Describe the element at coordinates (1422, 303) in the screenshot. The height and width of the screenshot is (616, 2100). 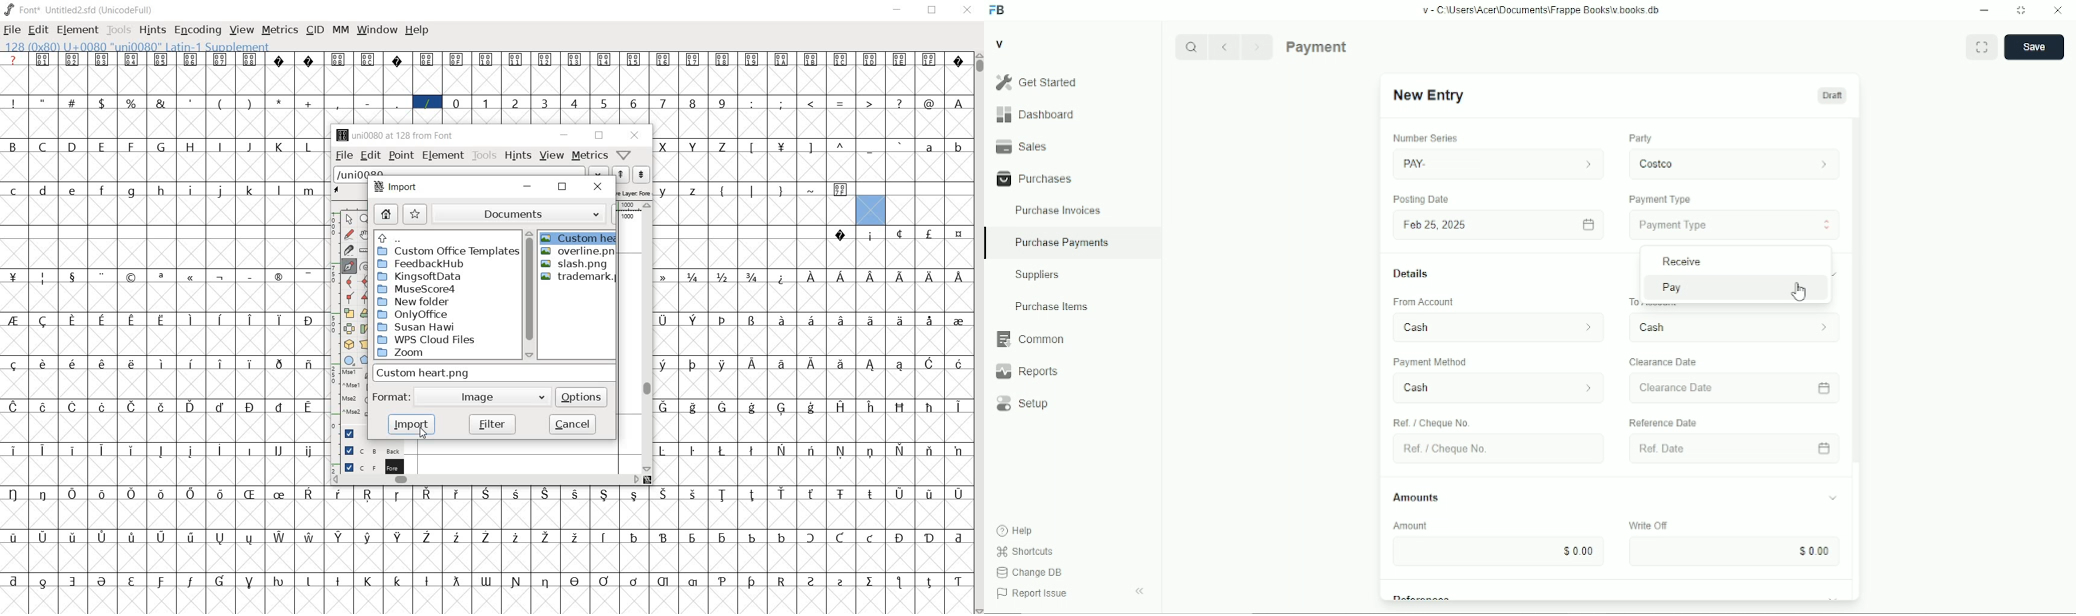
I see `‘From Account` at that location.